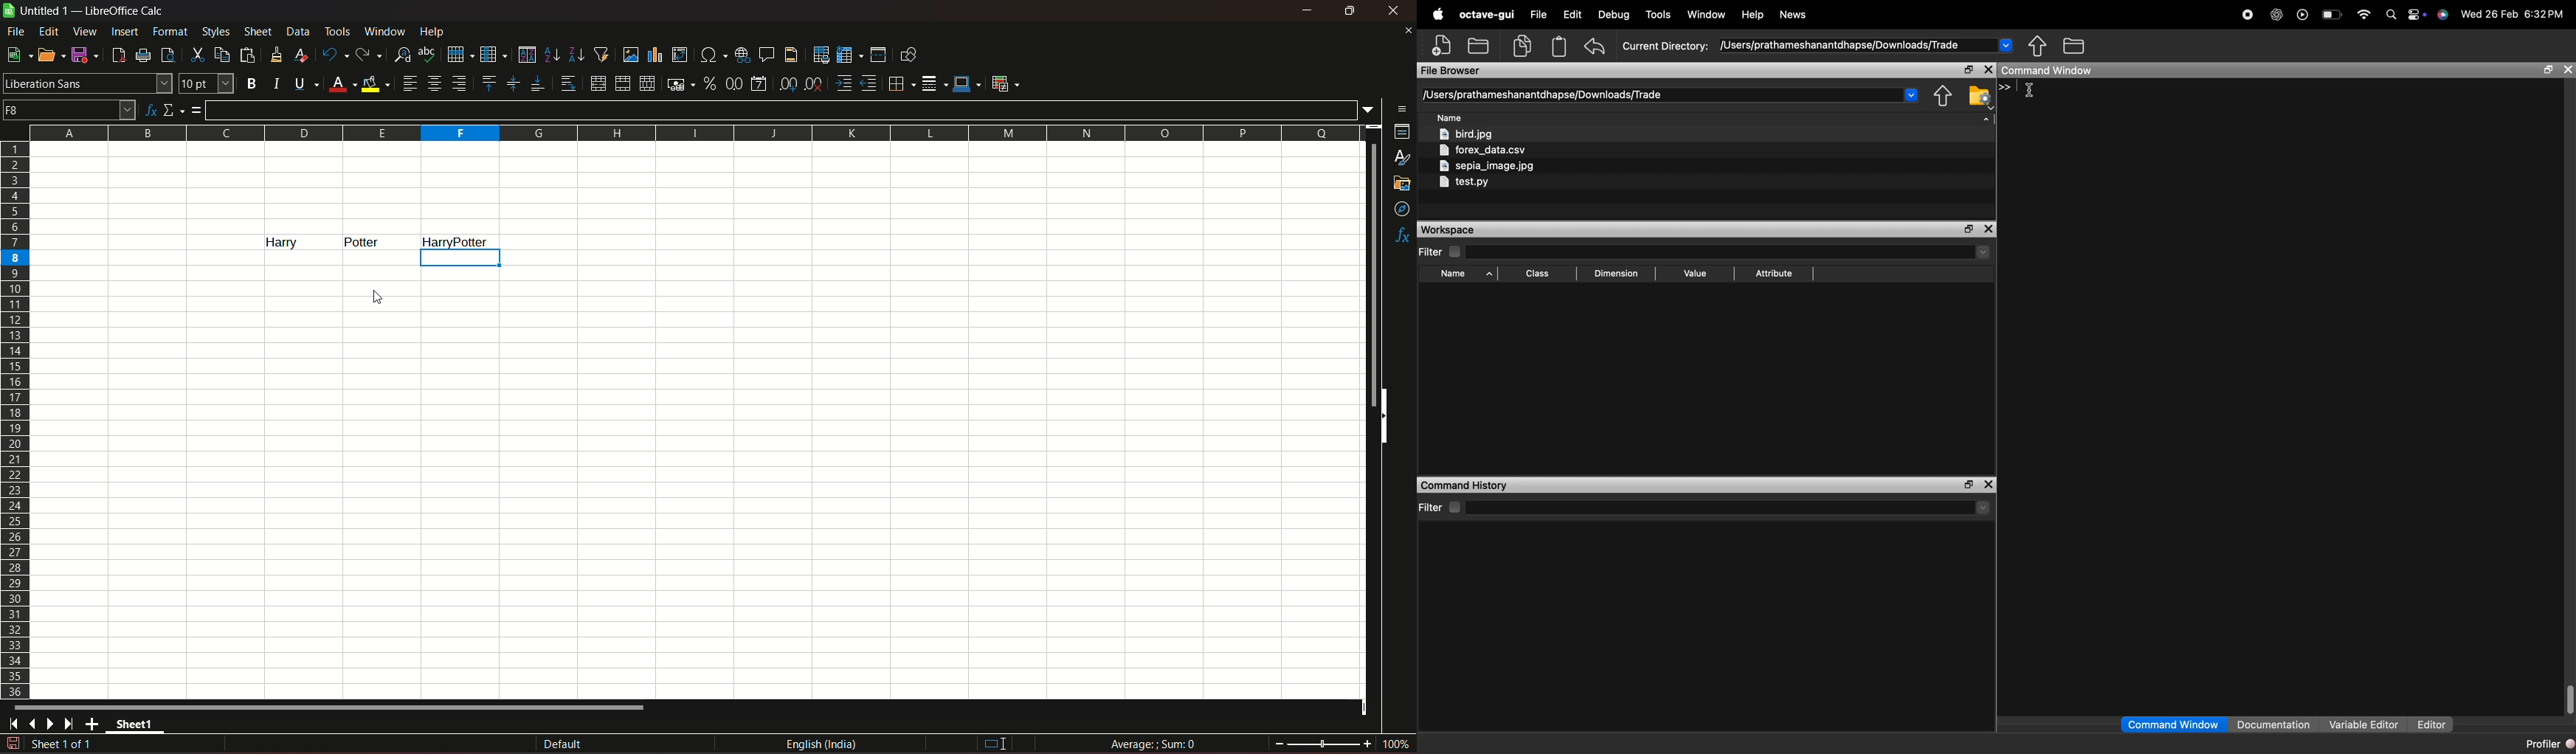  I want to click on spelling, so click(428, 55).